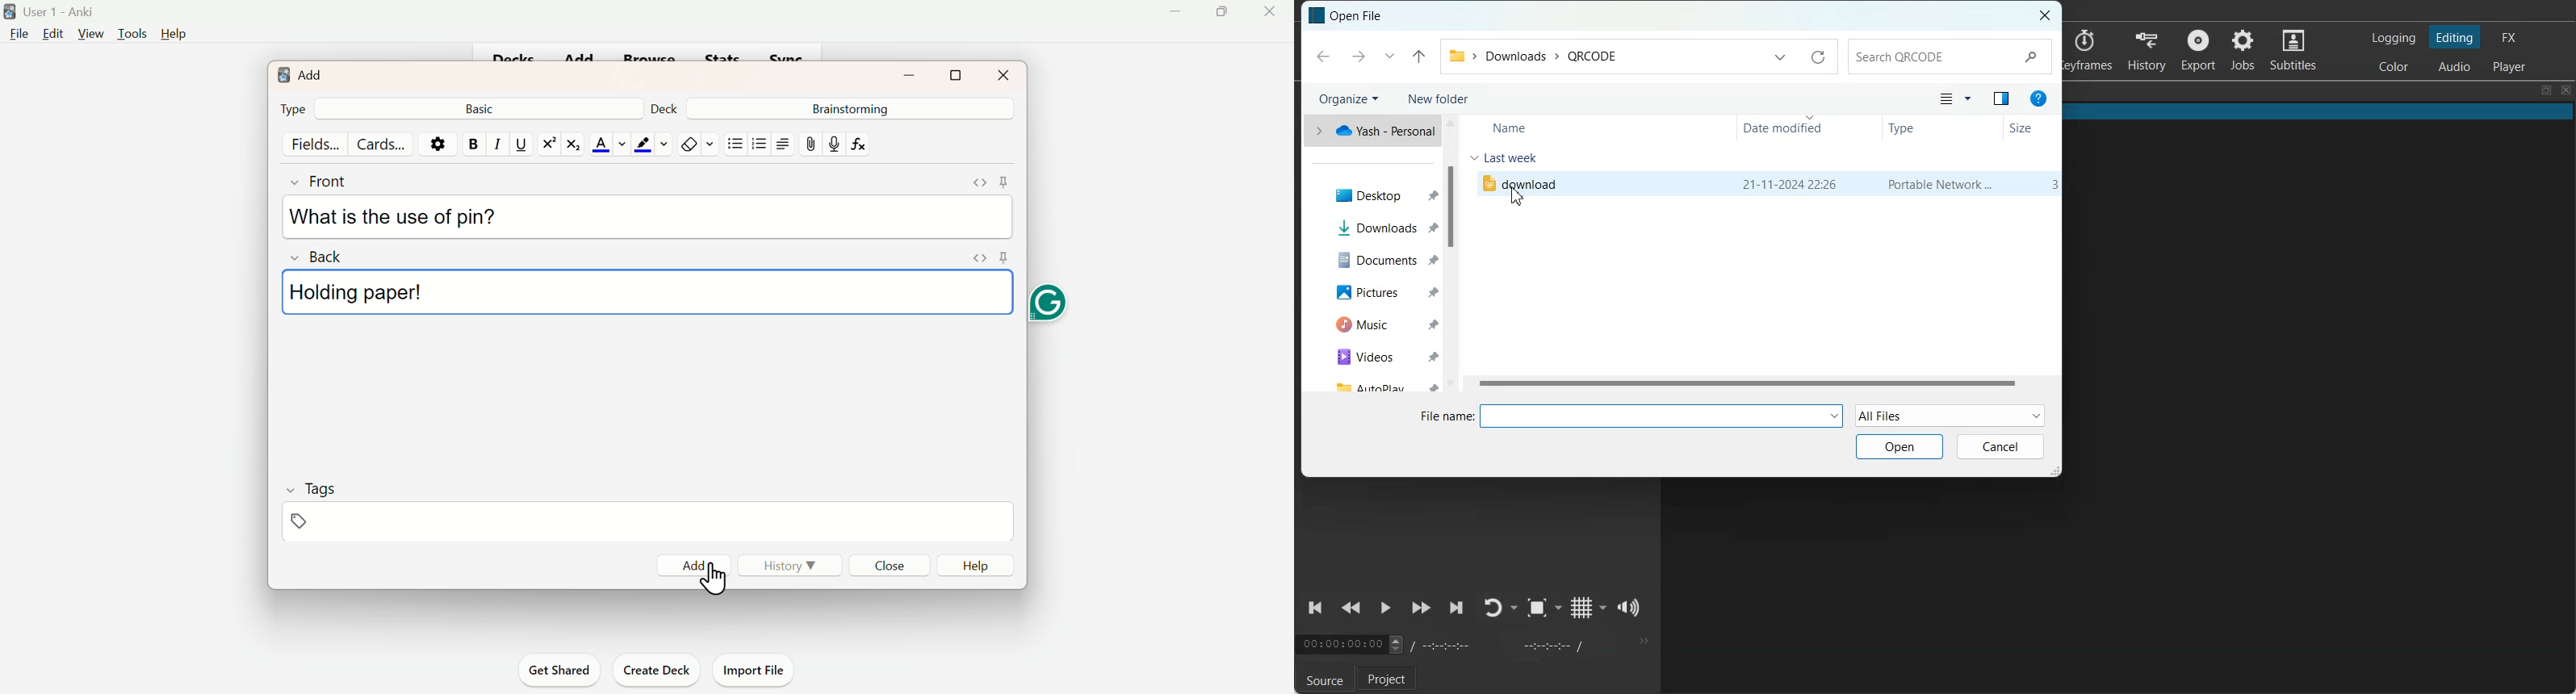  Describe the element at coordinates (1225, 14) in the screenshot. I see ` Maimize` at that location.